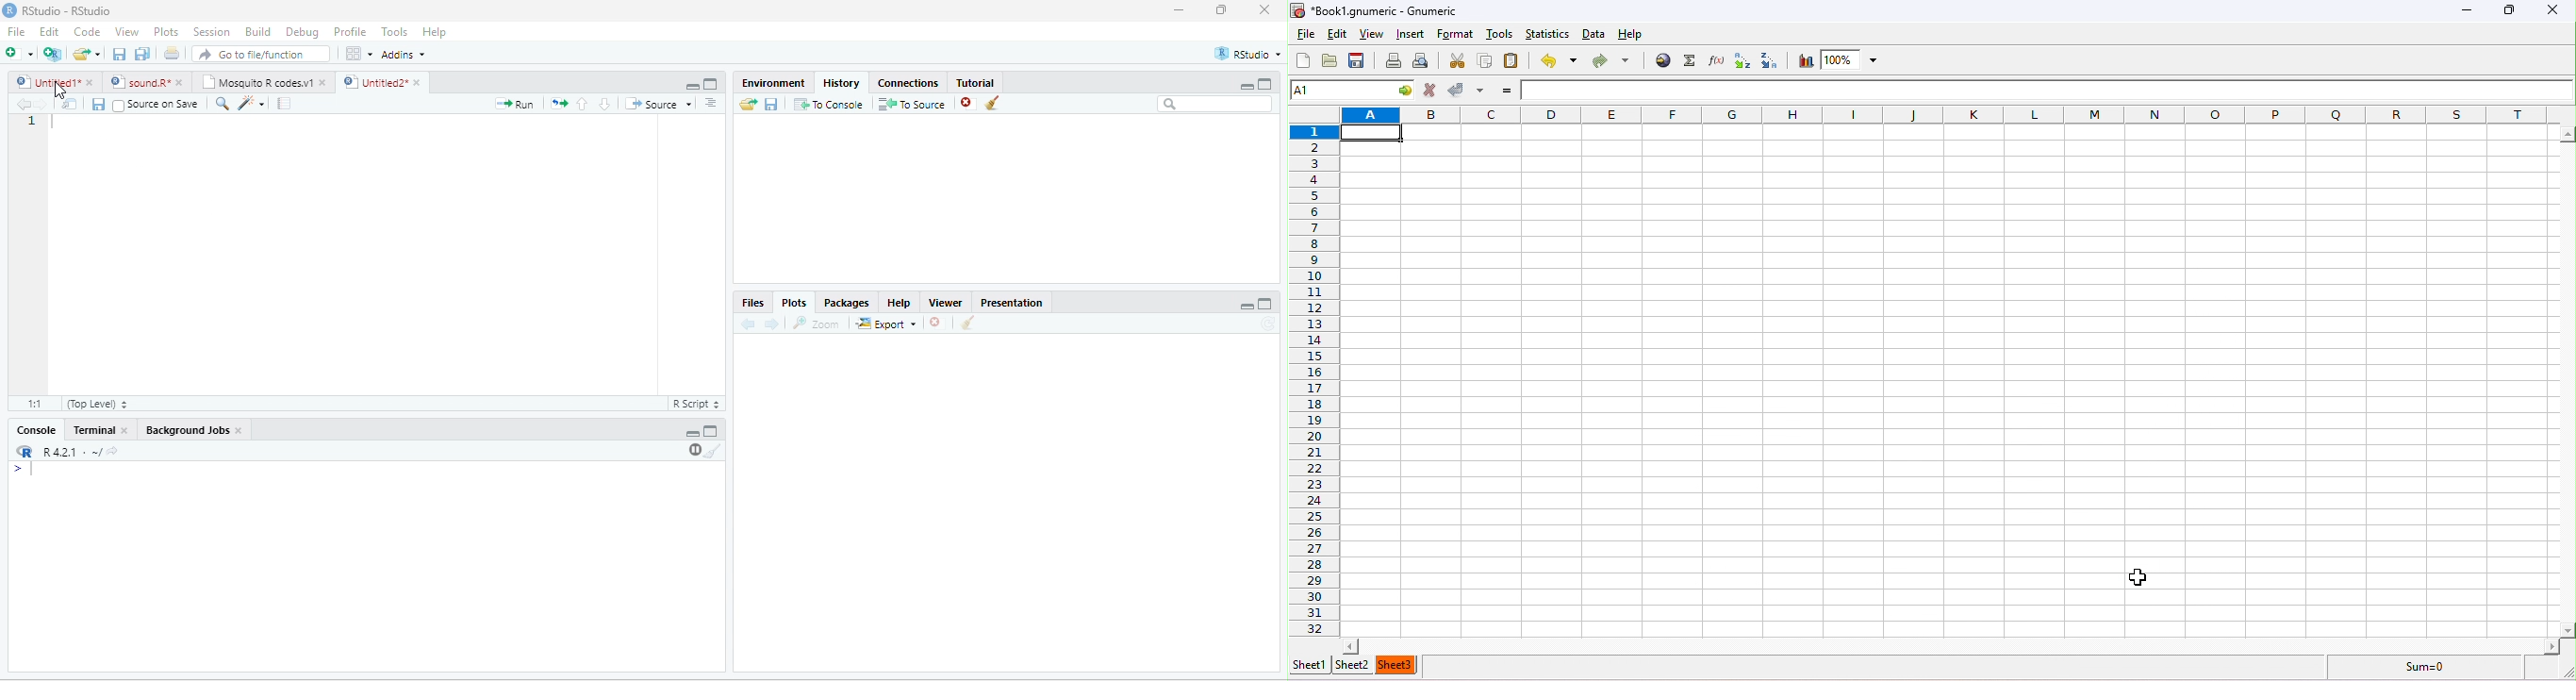  Describe the element at coordinates (693, 450) in the screenshot. I see `pause` at that location.